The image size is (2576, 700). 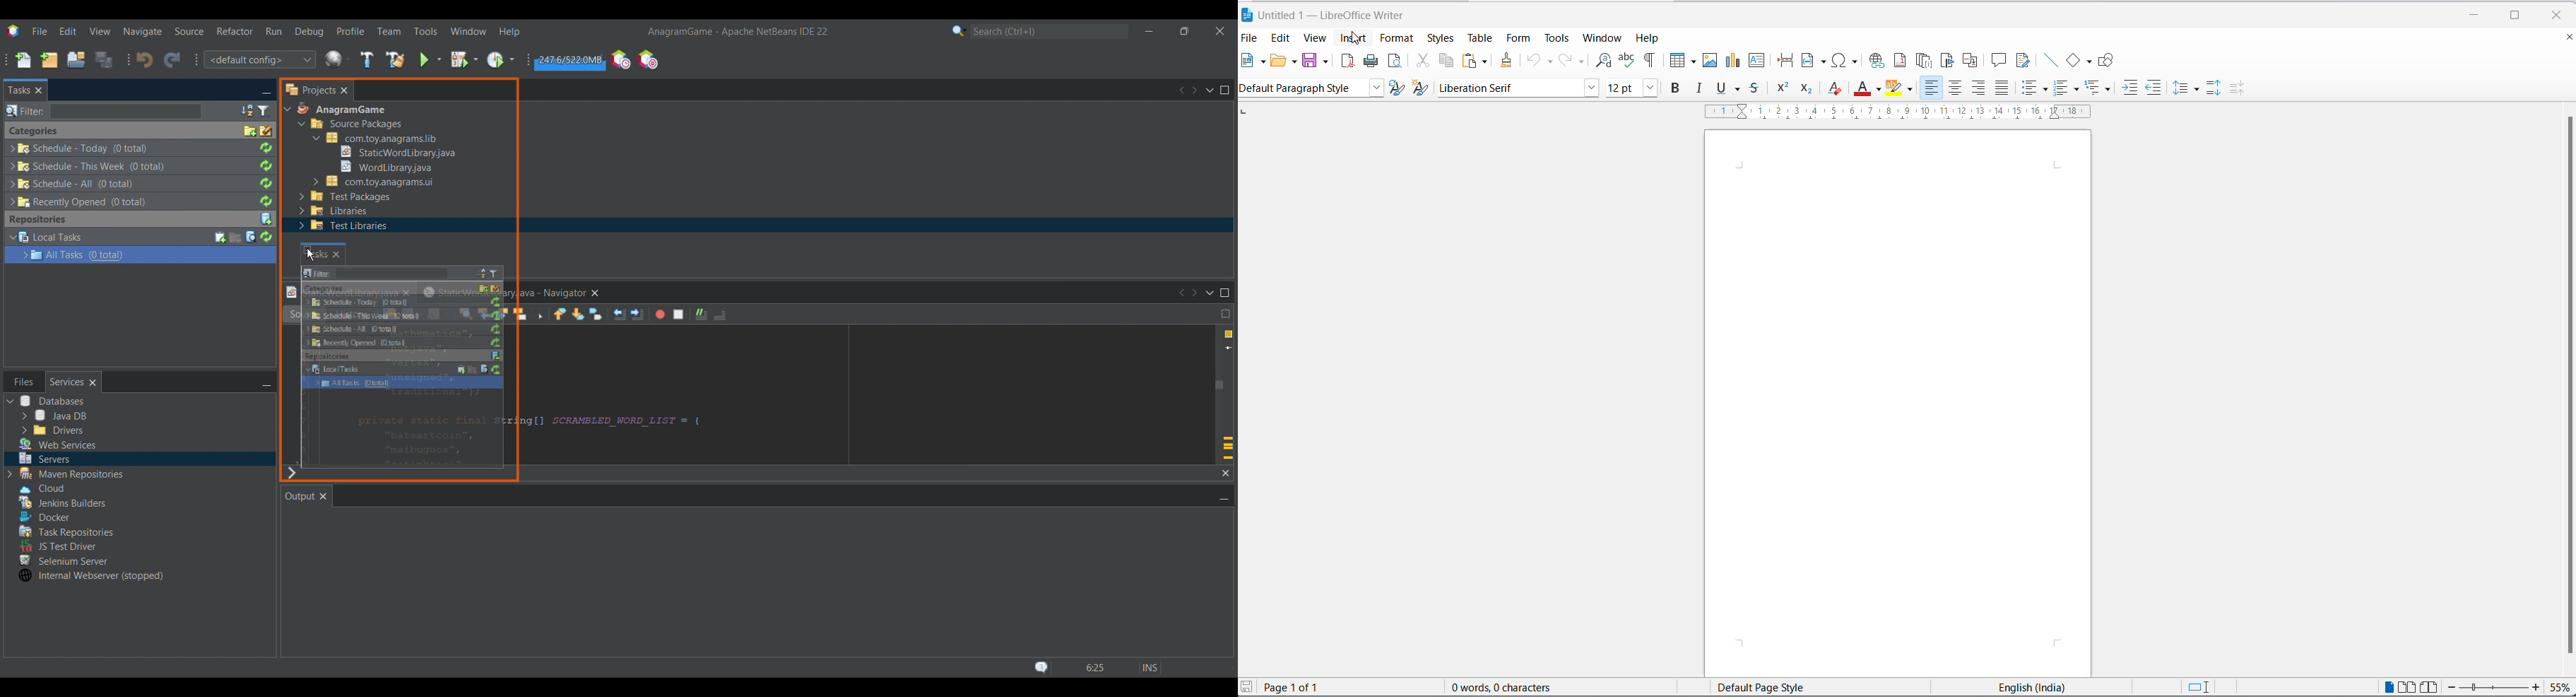 I want to click on character highlighting options, so click(x=1913, y=89).